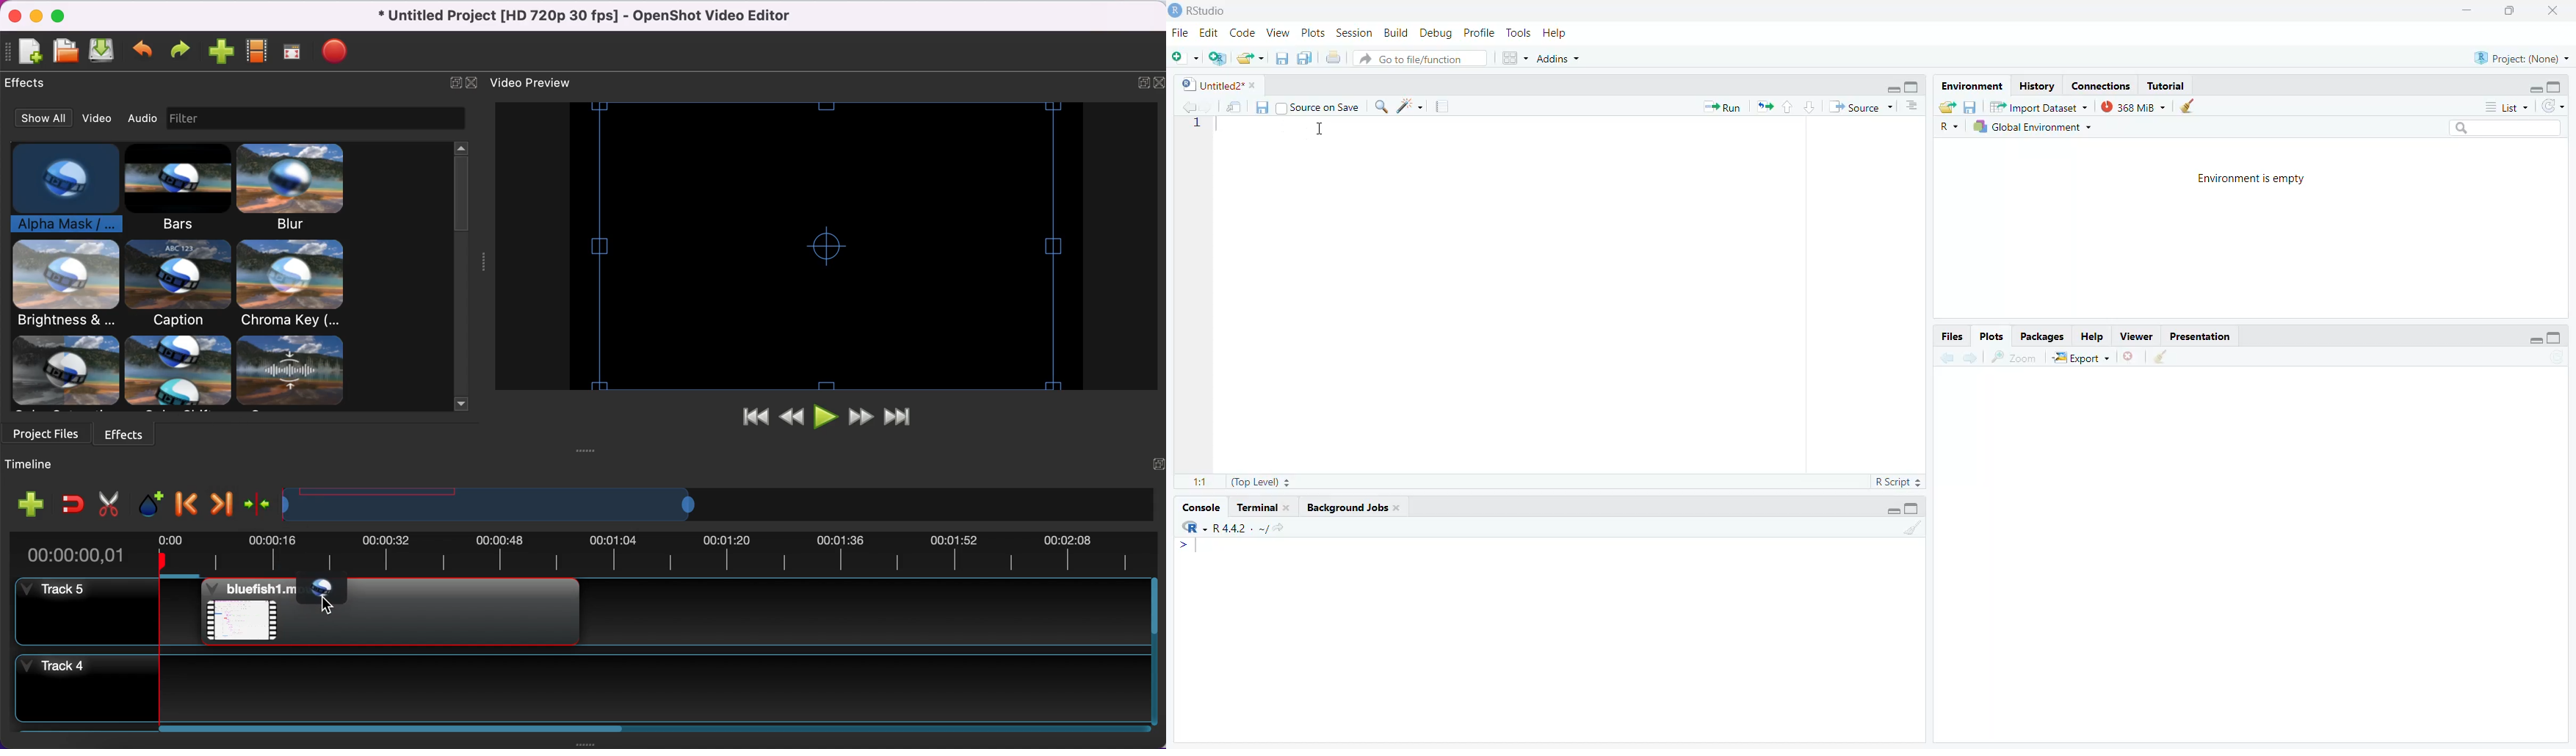 This screenshot has width=2576, height=756. I want to click on upward, so click(1790, 109).